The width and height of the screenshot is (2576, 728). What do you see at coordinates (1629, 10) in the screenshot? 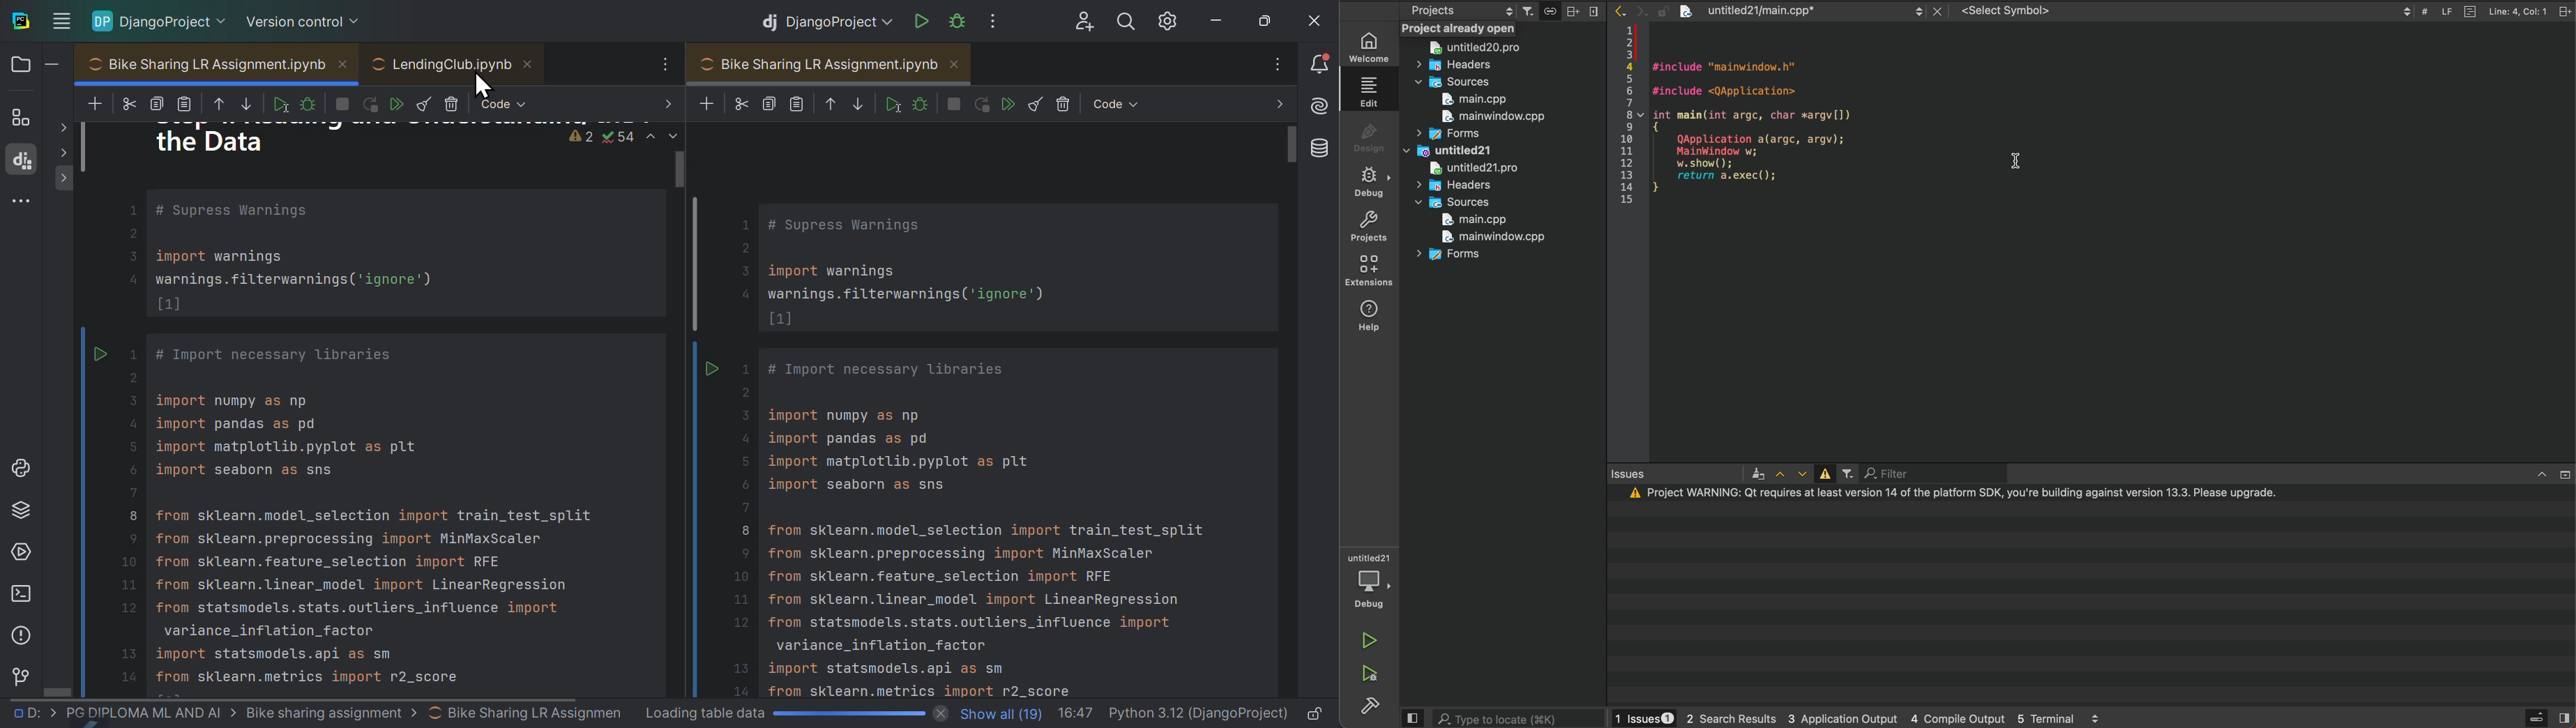
I see `arrows` at bounding box center [1629, 10].